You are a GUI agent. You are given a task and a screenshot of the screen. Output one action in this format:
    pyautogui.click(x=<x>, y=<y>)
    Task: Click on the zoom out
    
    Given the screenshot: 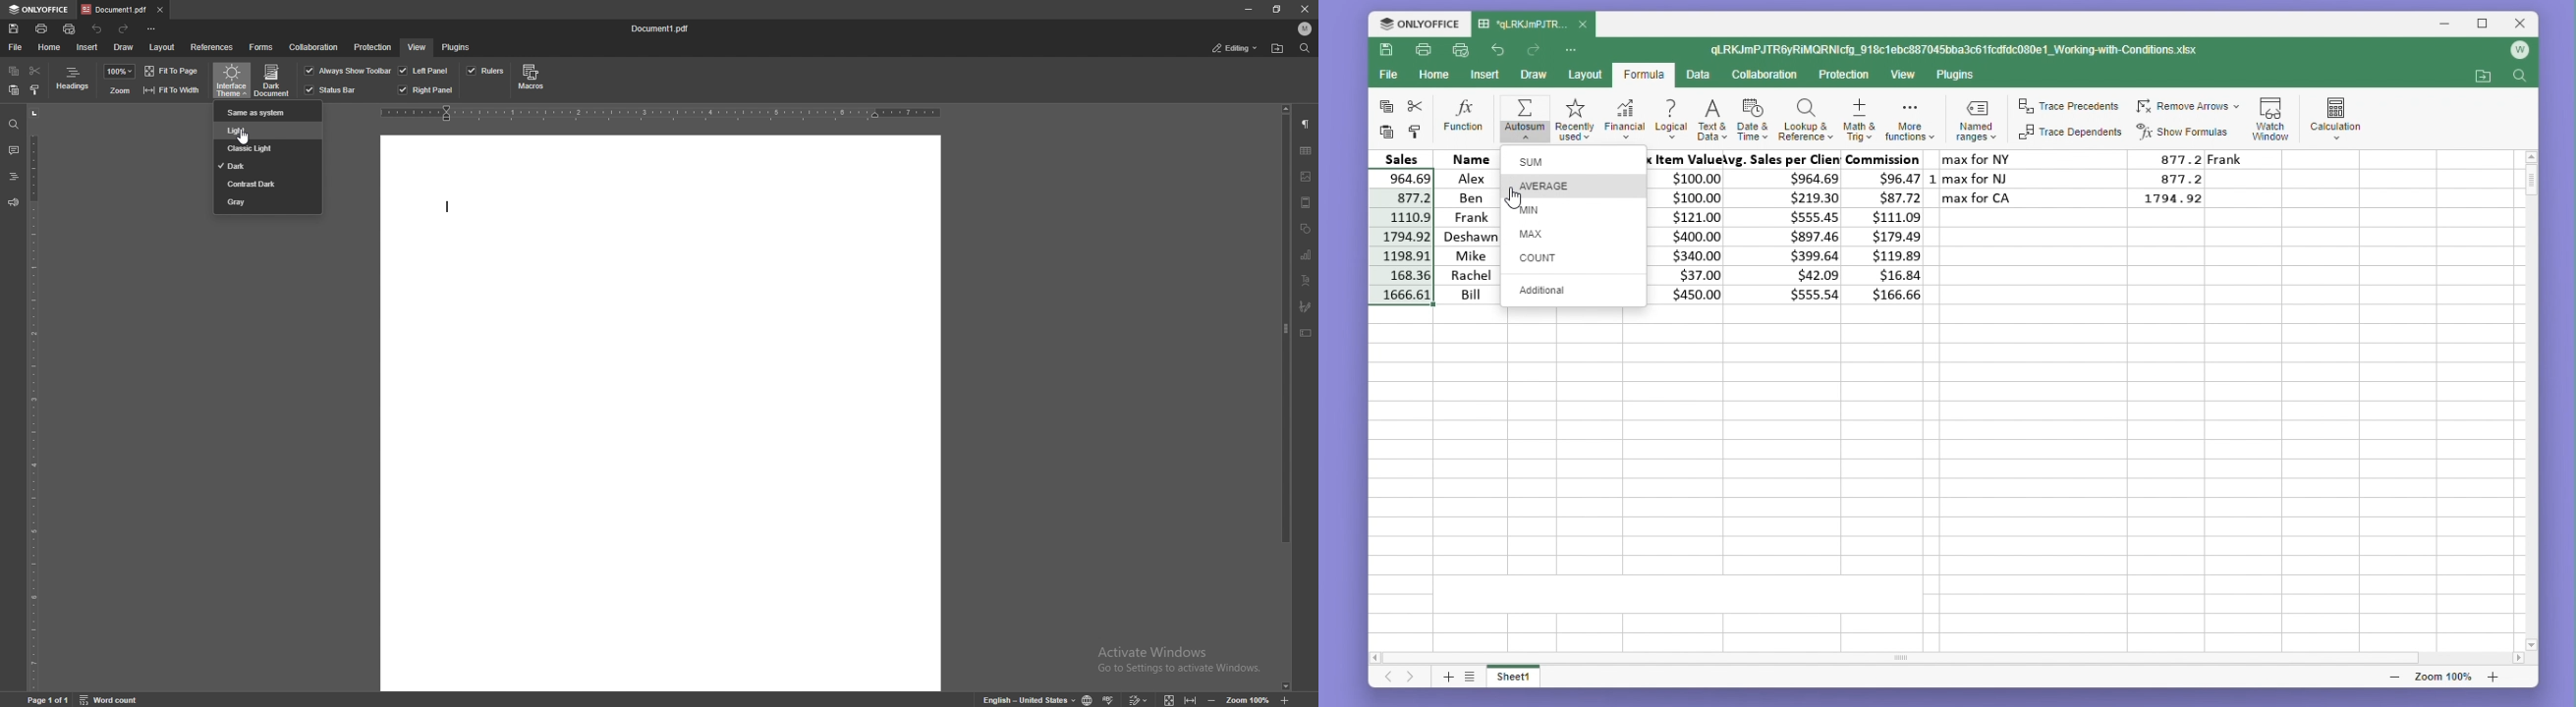 What is the action you would take?
    pyautogui.click(x=2396, y=678)
    